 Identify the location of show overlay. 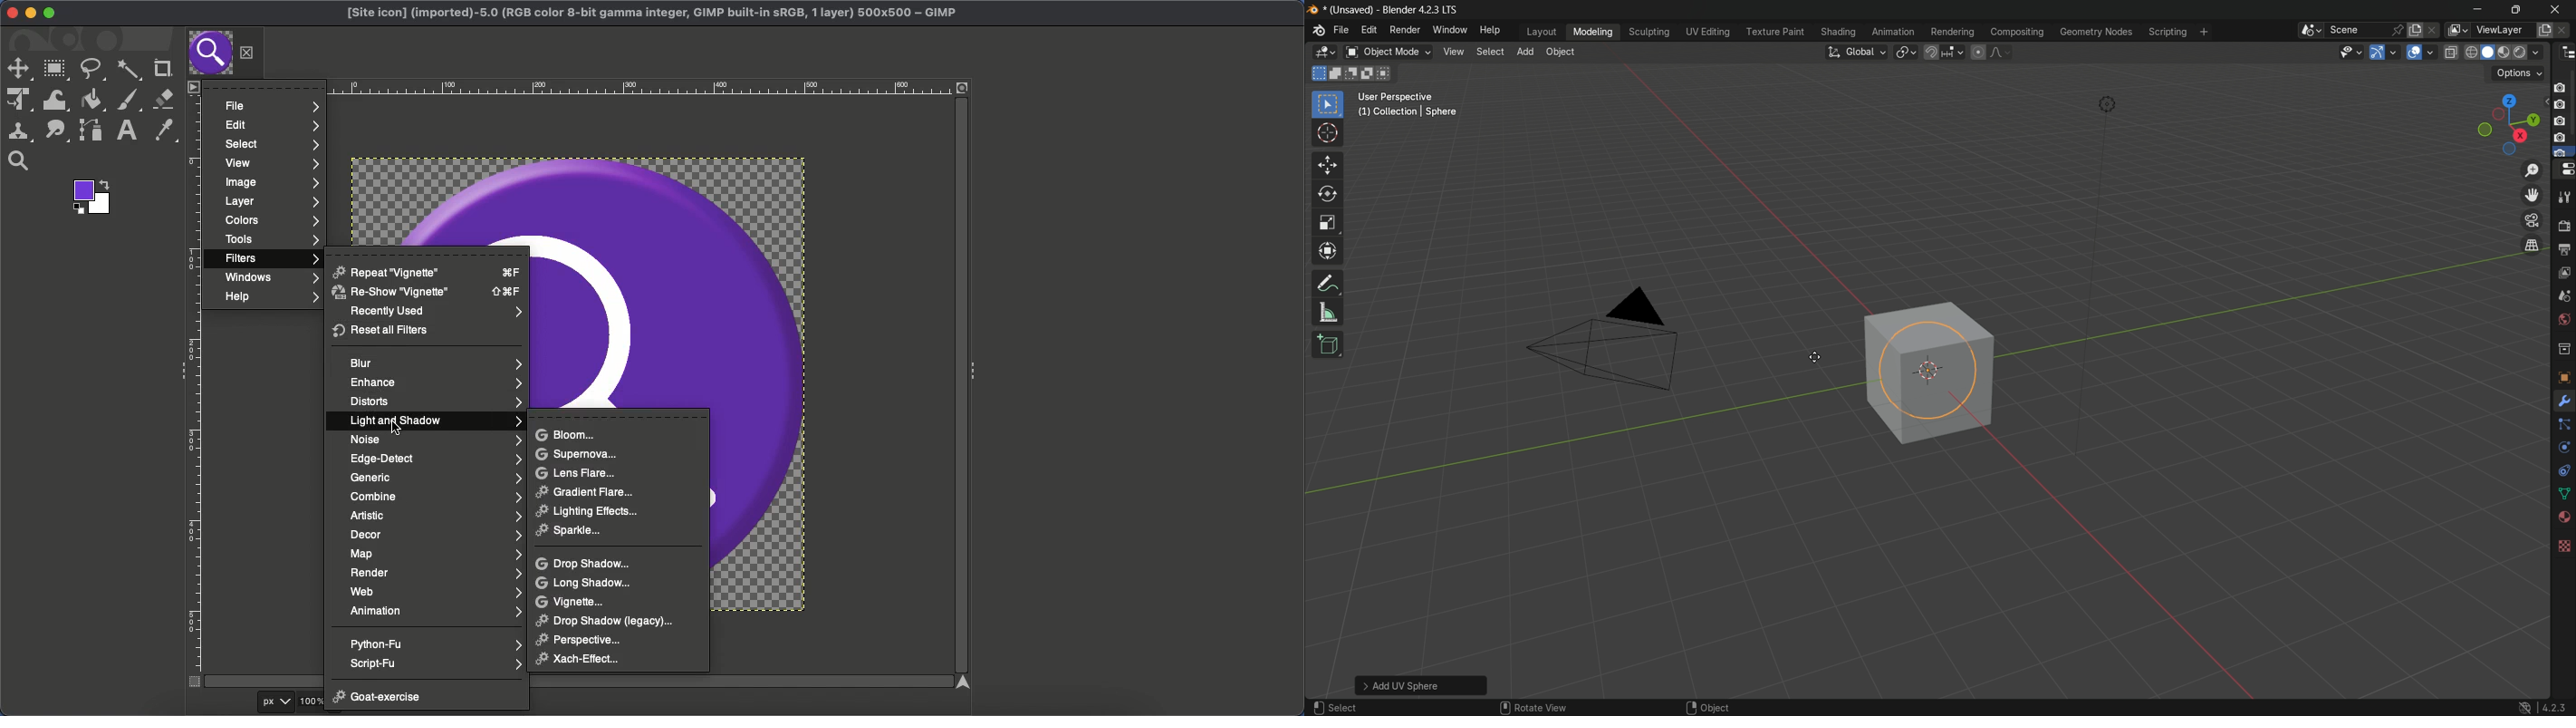
(2415, 53).